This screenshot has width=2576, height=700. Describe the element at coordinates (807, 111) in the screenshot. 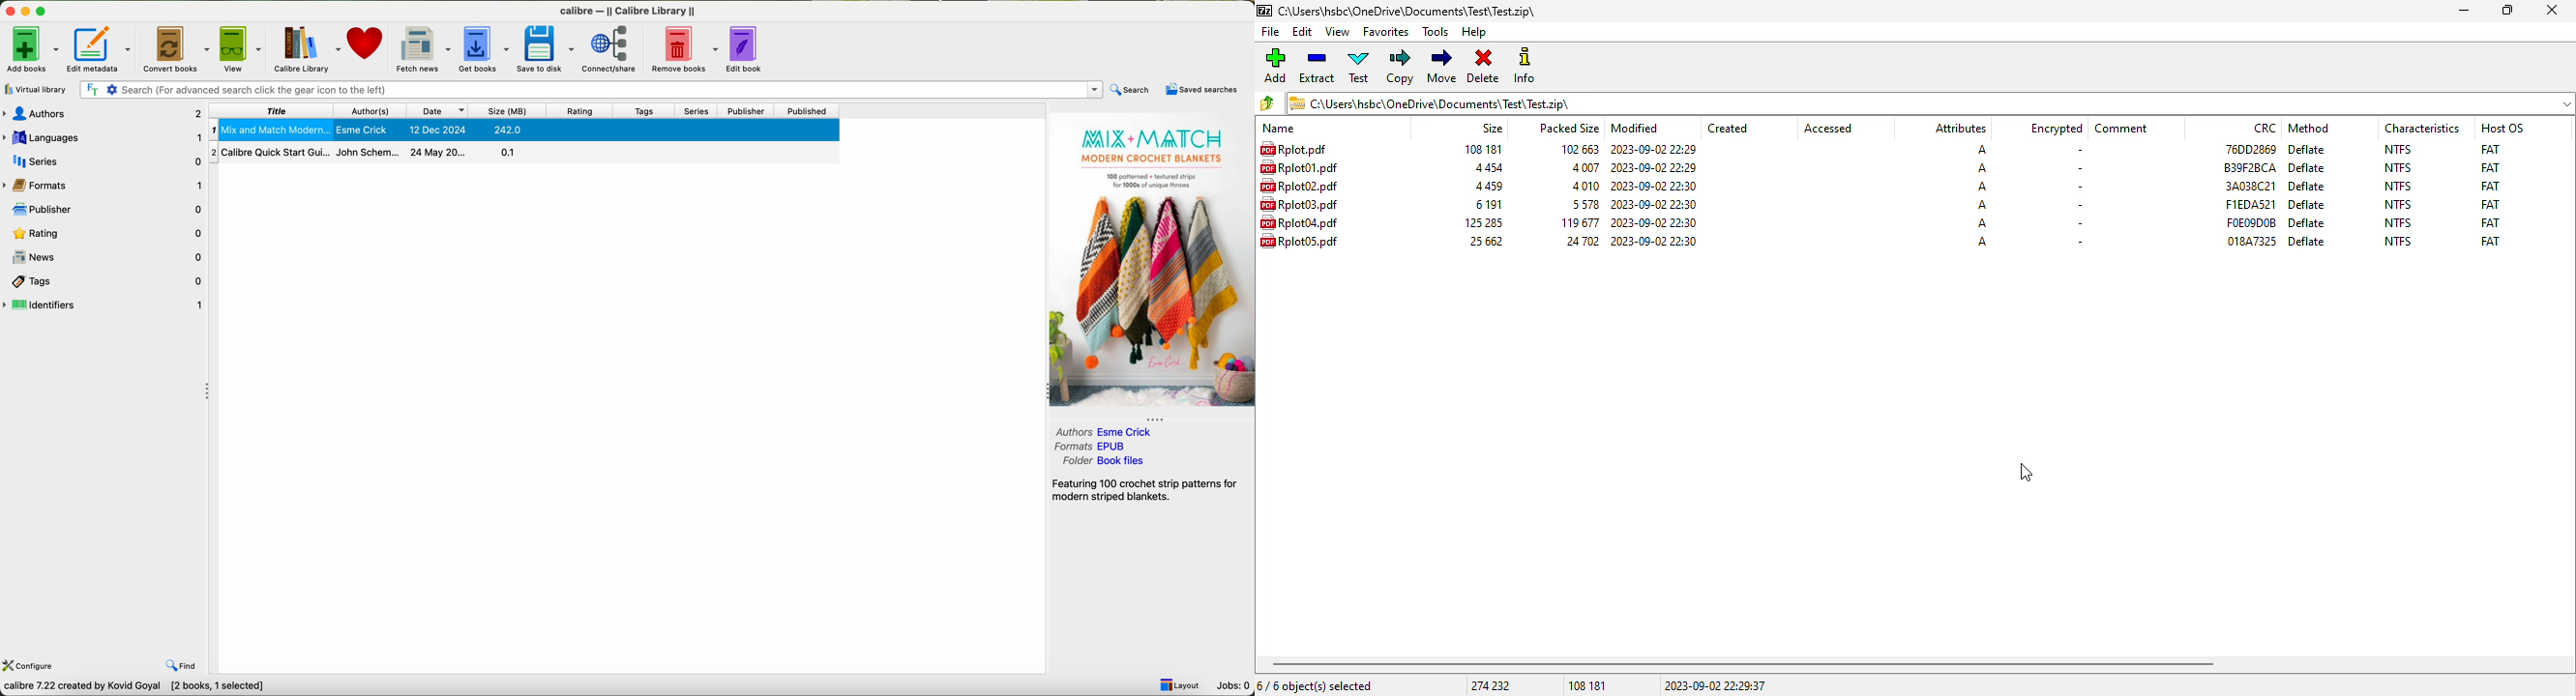

I see `published` at that location.